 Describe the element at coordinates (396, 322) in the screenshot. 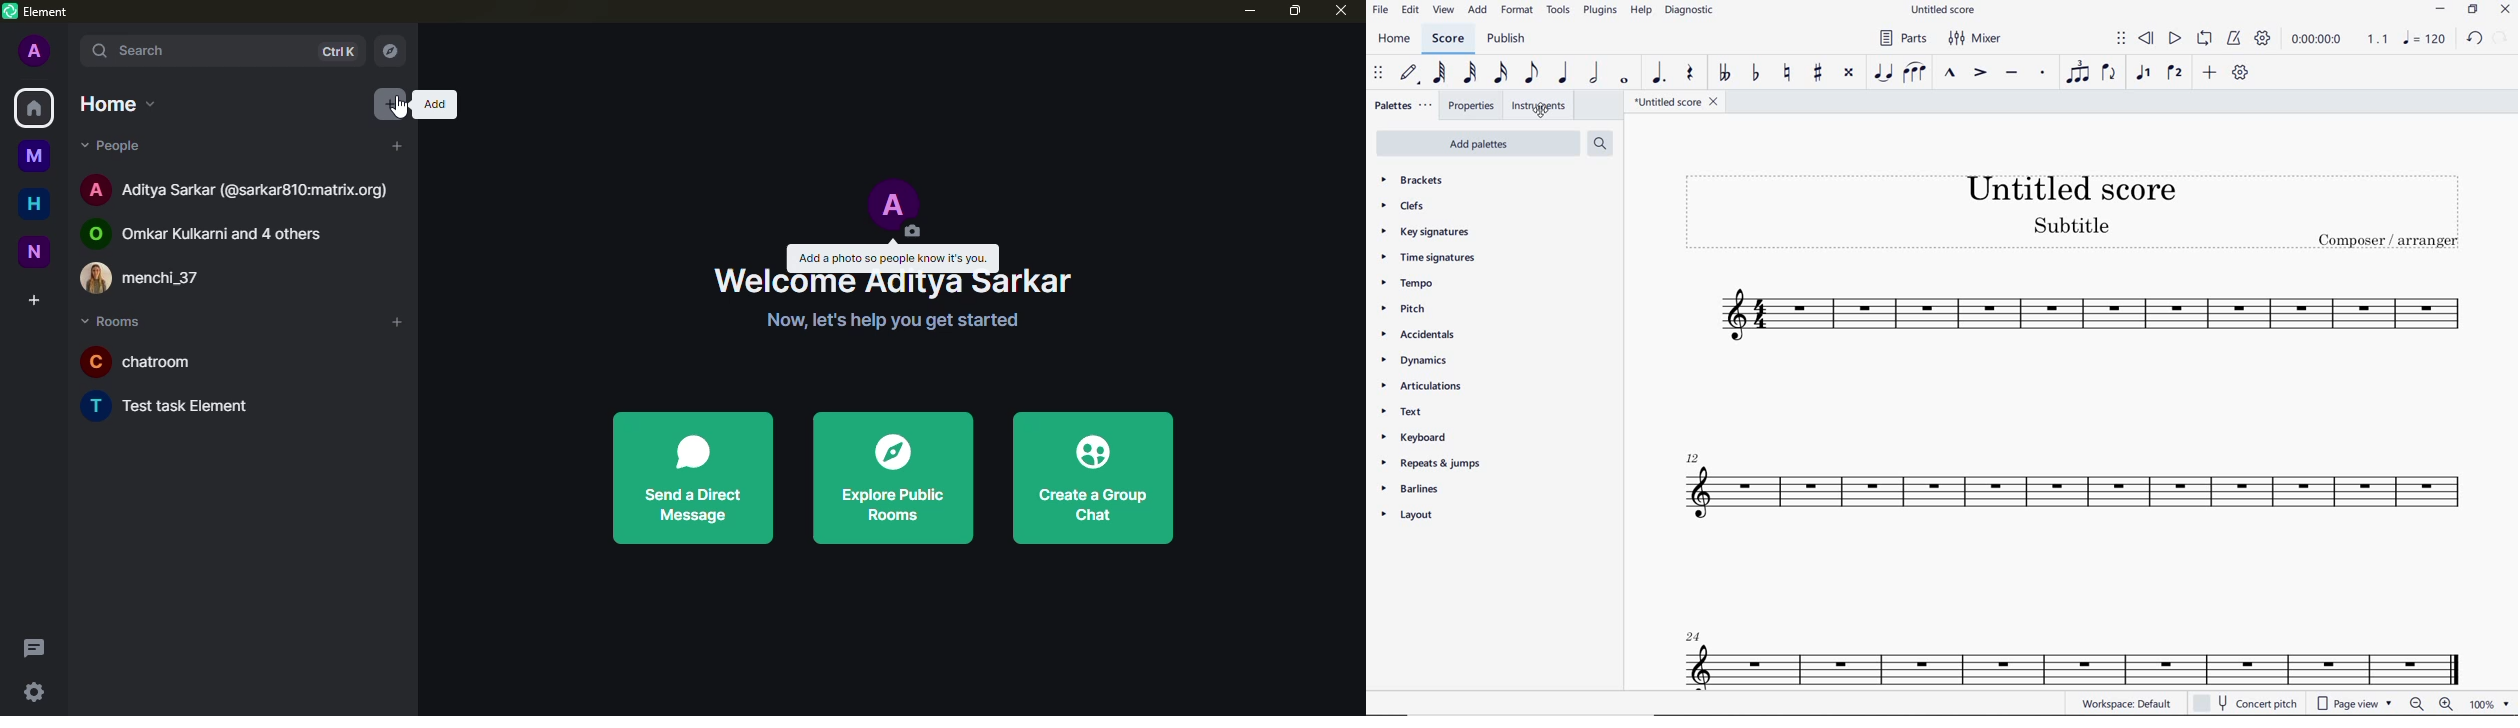

I see `add` at that location.